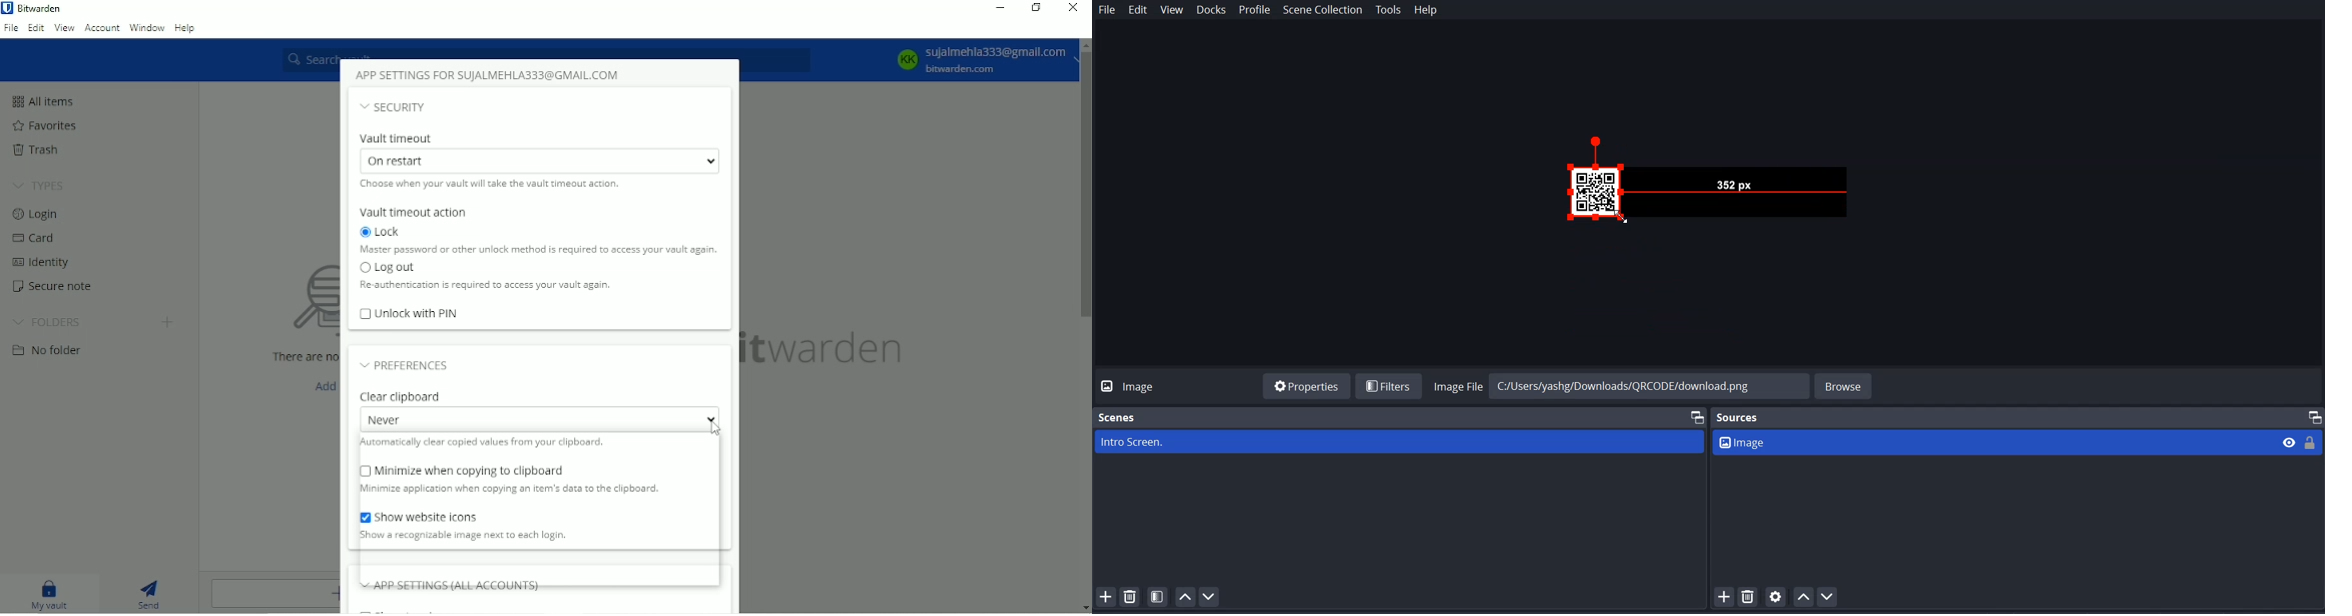  Describe the element at coordinates (1118, 416) in the screenshot. I see `Scenes` at that location.